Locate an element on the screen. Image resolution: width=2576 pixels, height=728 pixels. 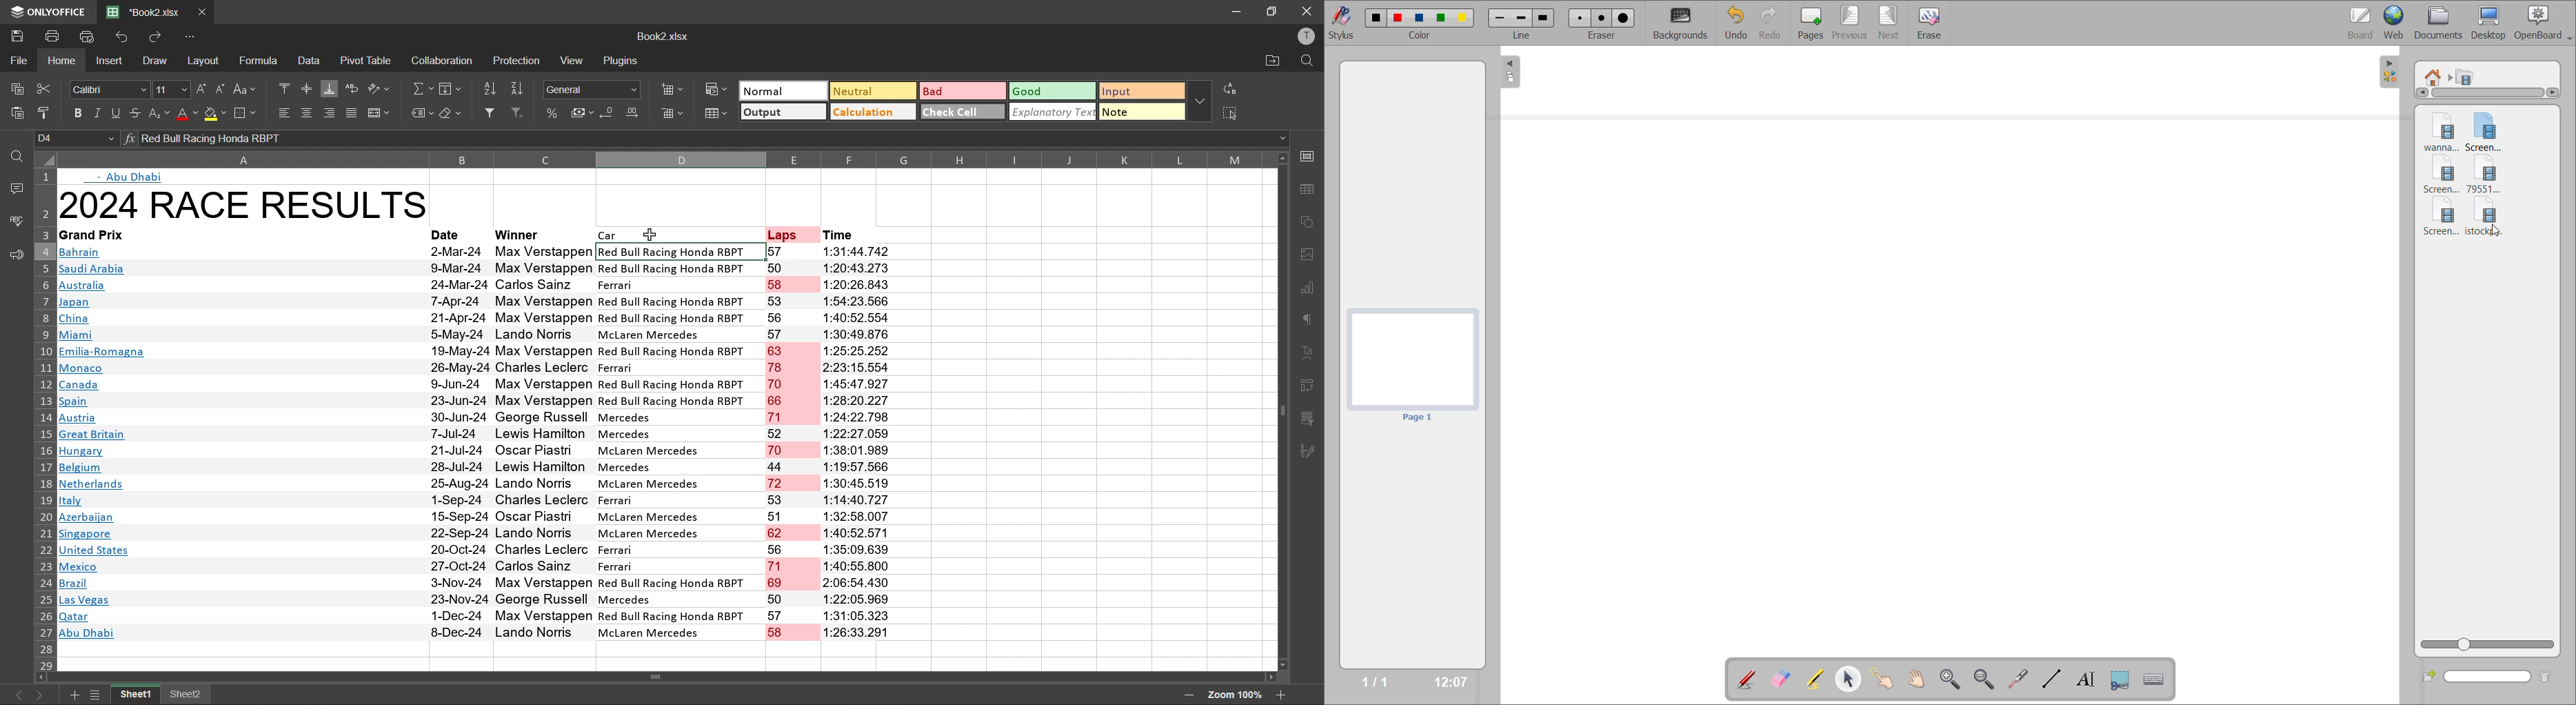
bad is located at coordinates (957, 90).